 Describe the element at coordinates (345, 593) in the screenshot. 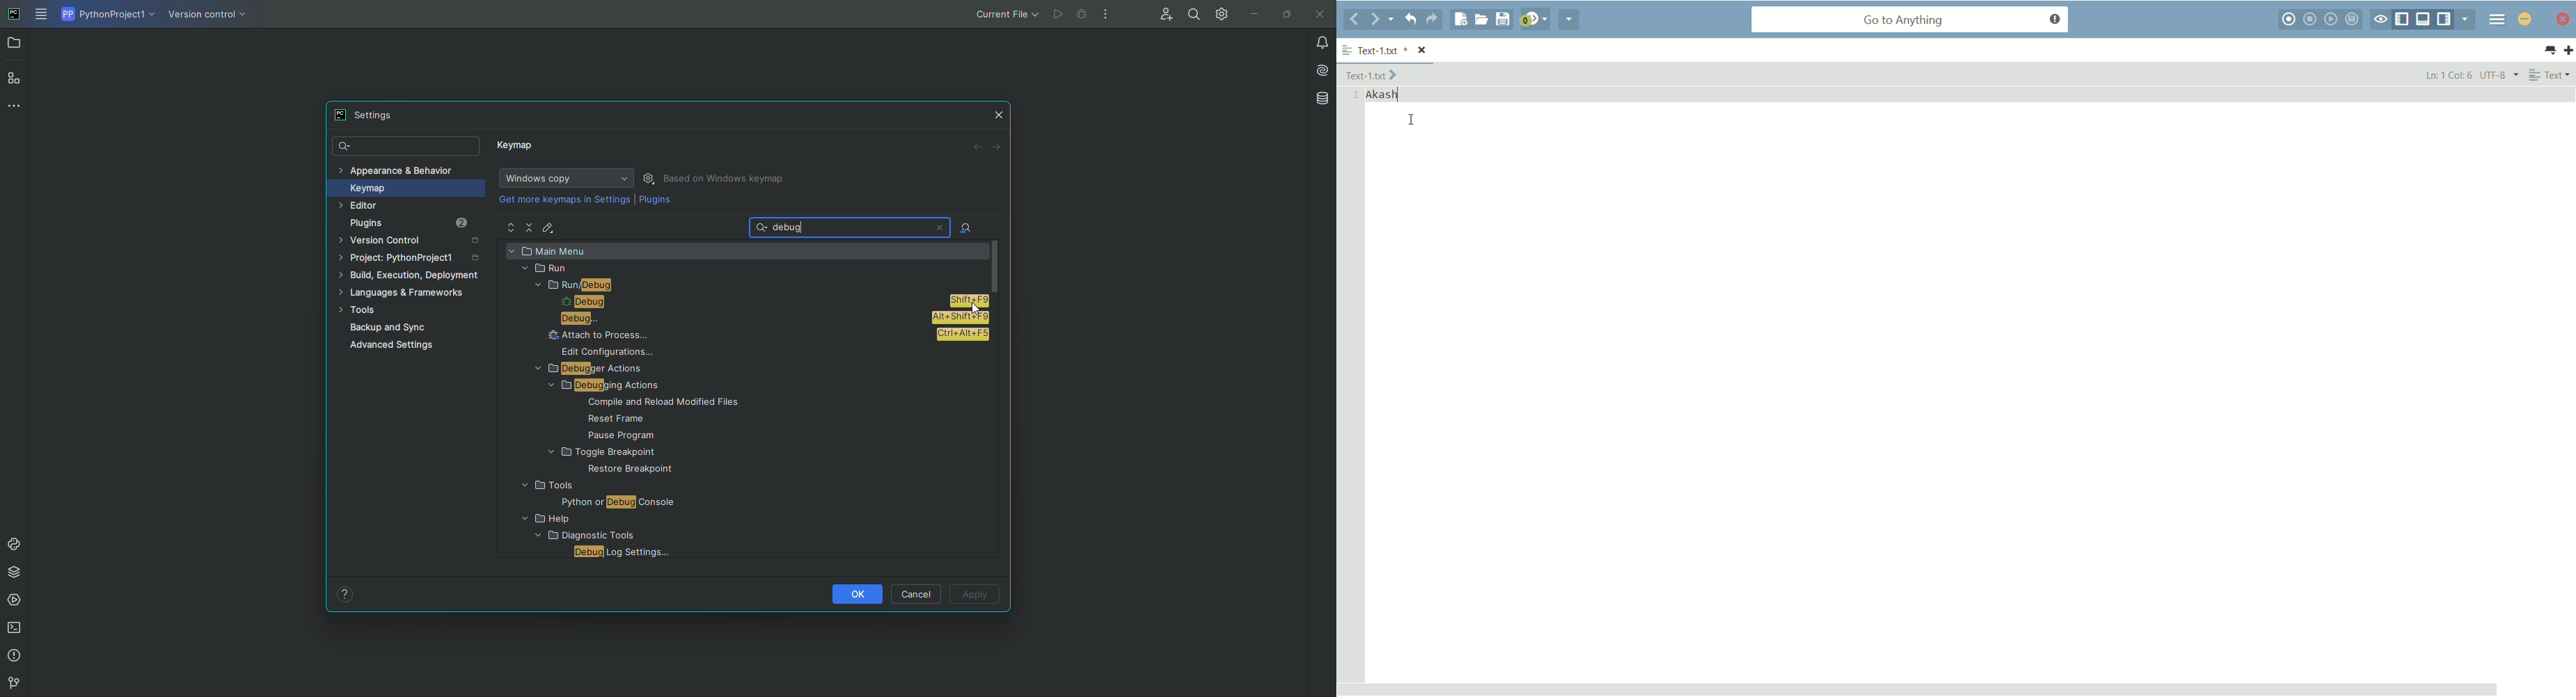

I see `Help` at that location.